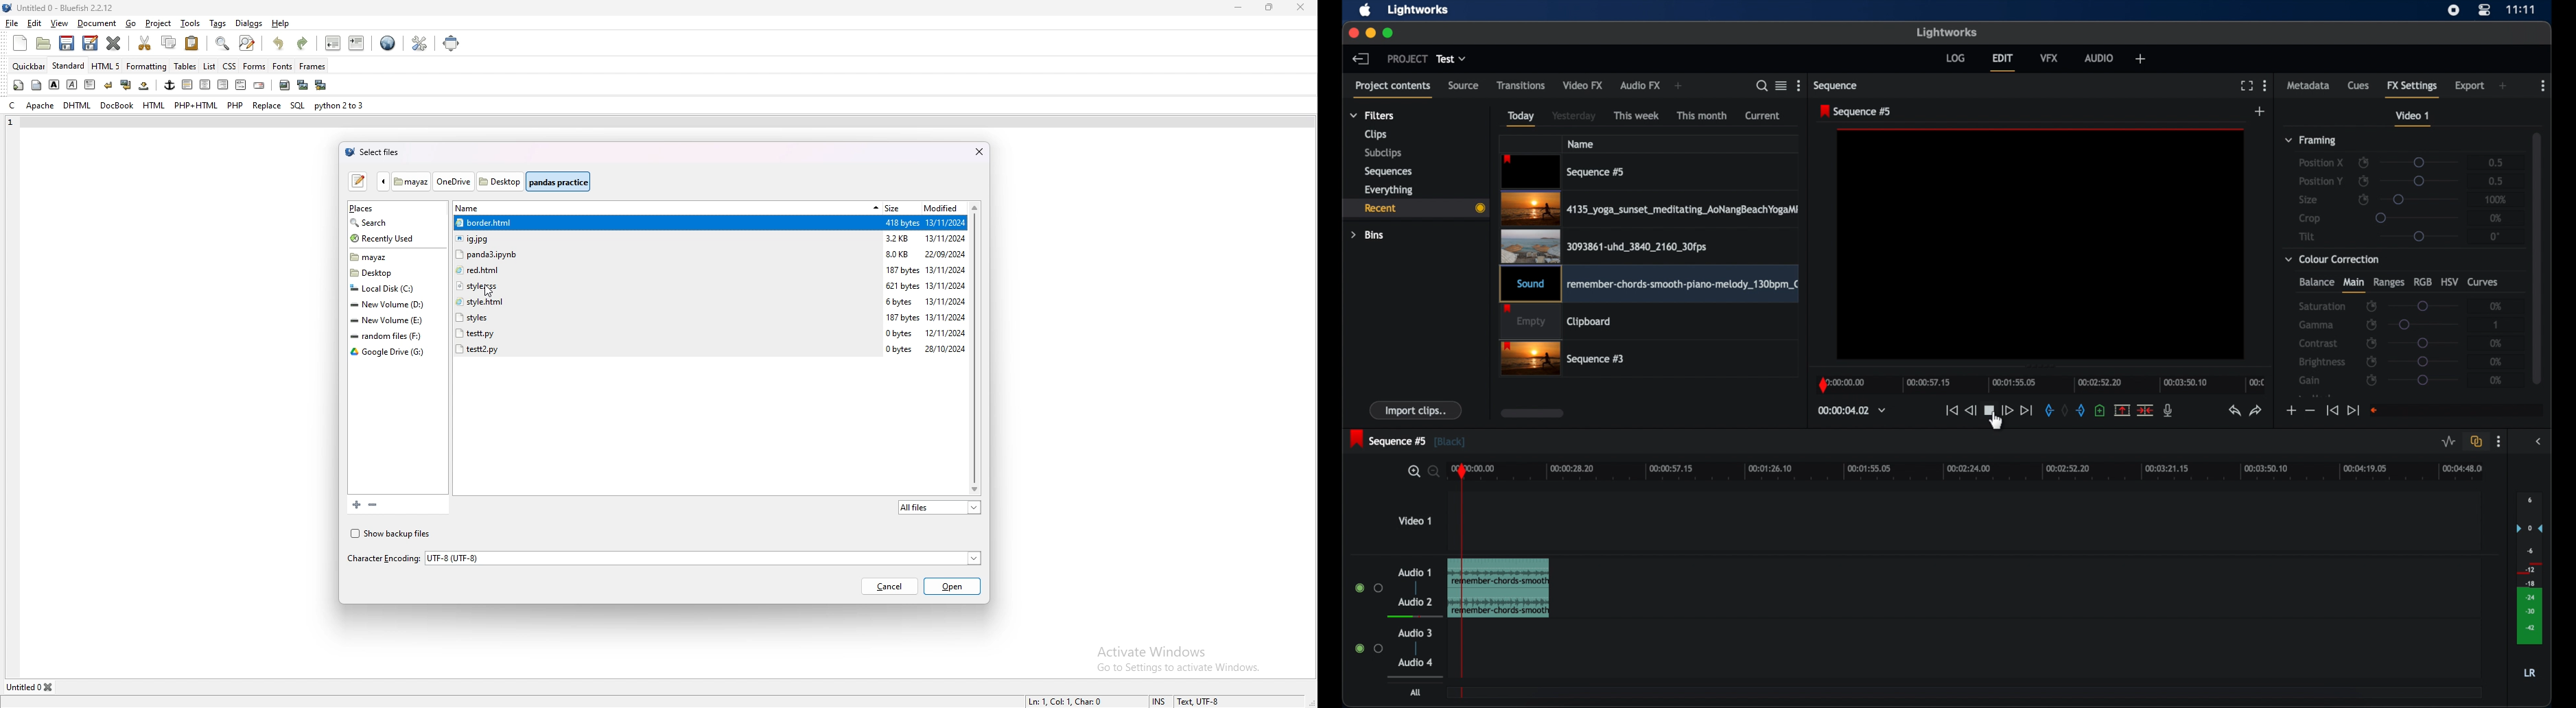 The width and height of the screenshot is (2576, 728). I want to click on all, so click(1416, 692).